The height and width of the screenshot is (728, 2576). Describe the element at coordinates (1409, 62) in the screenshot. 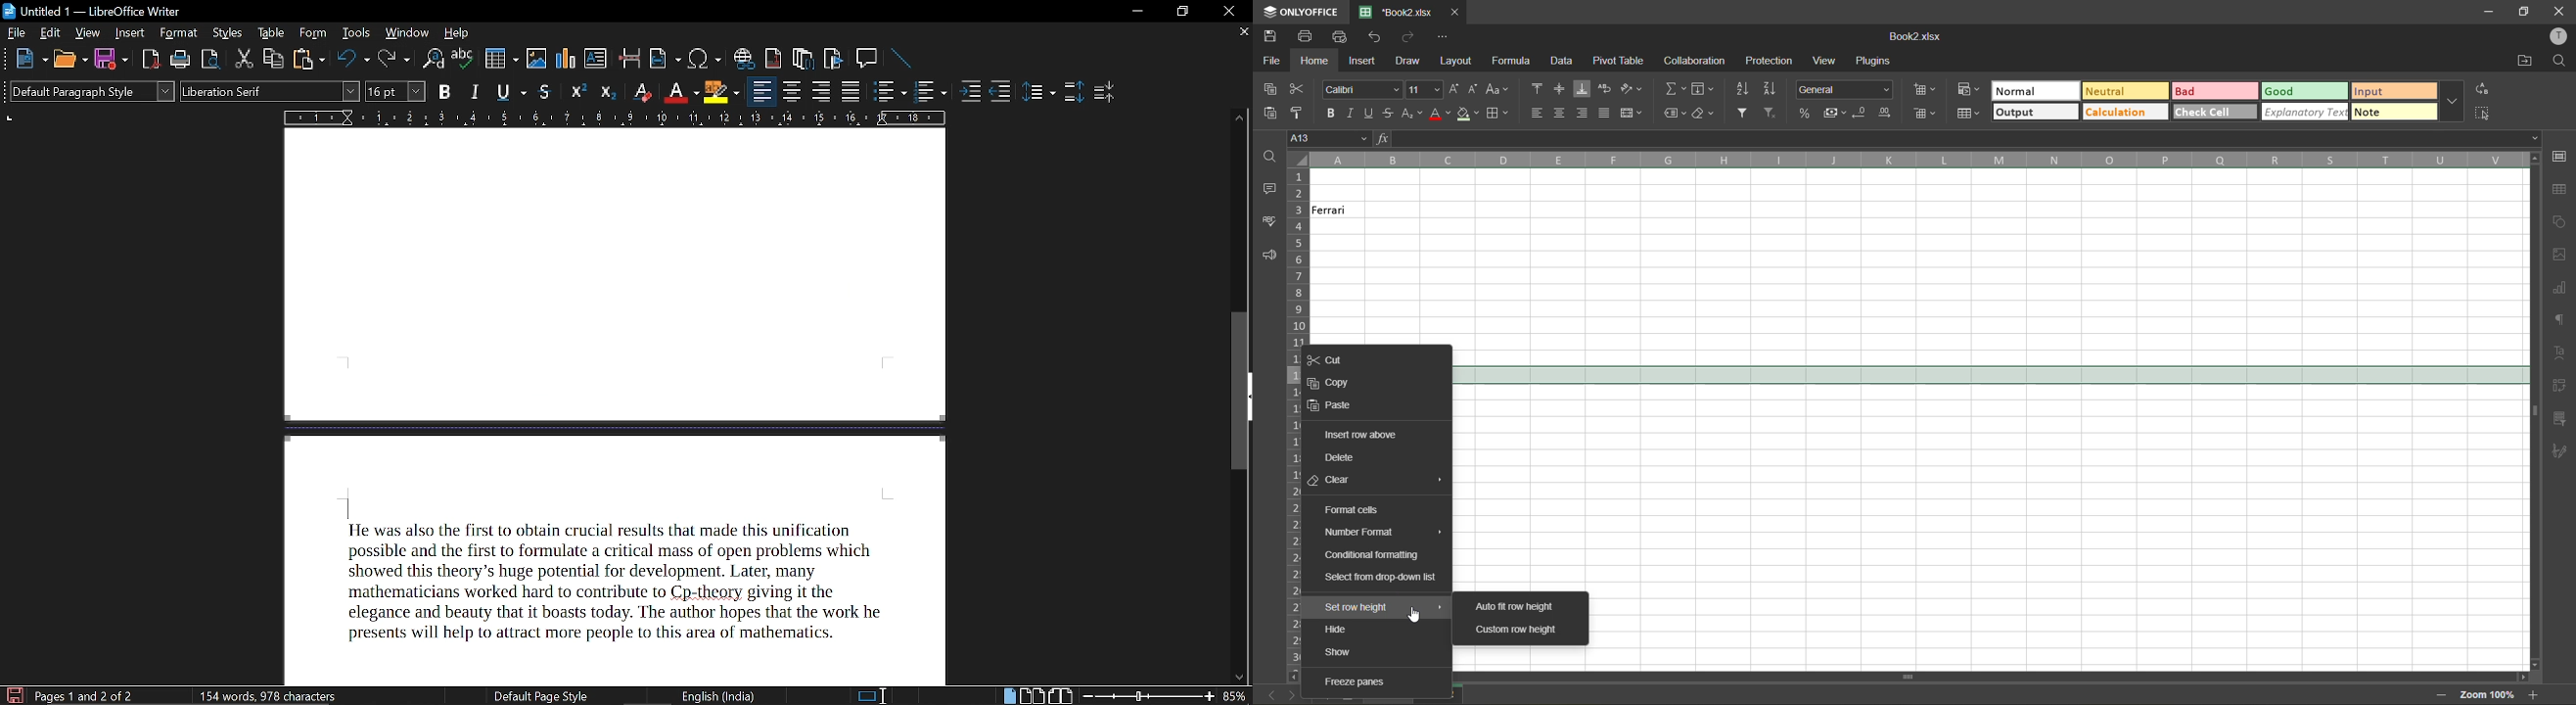

I see `draw` at that location.